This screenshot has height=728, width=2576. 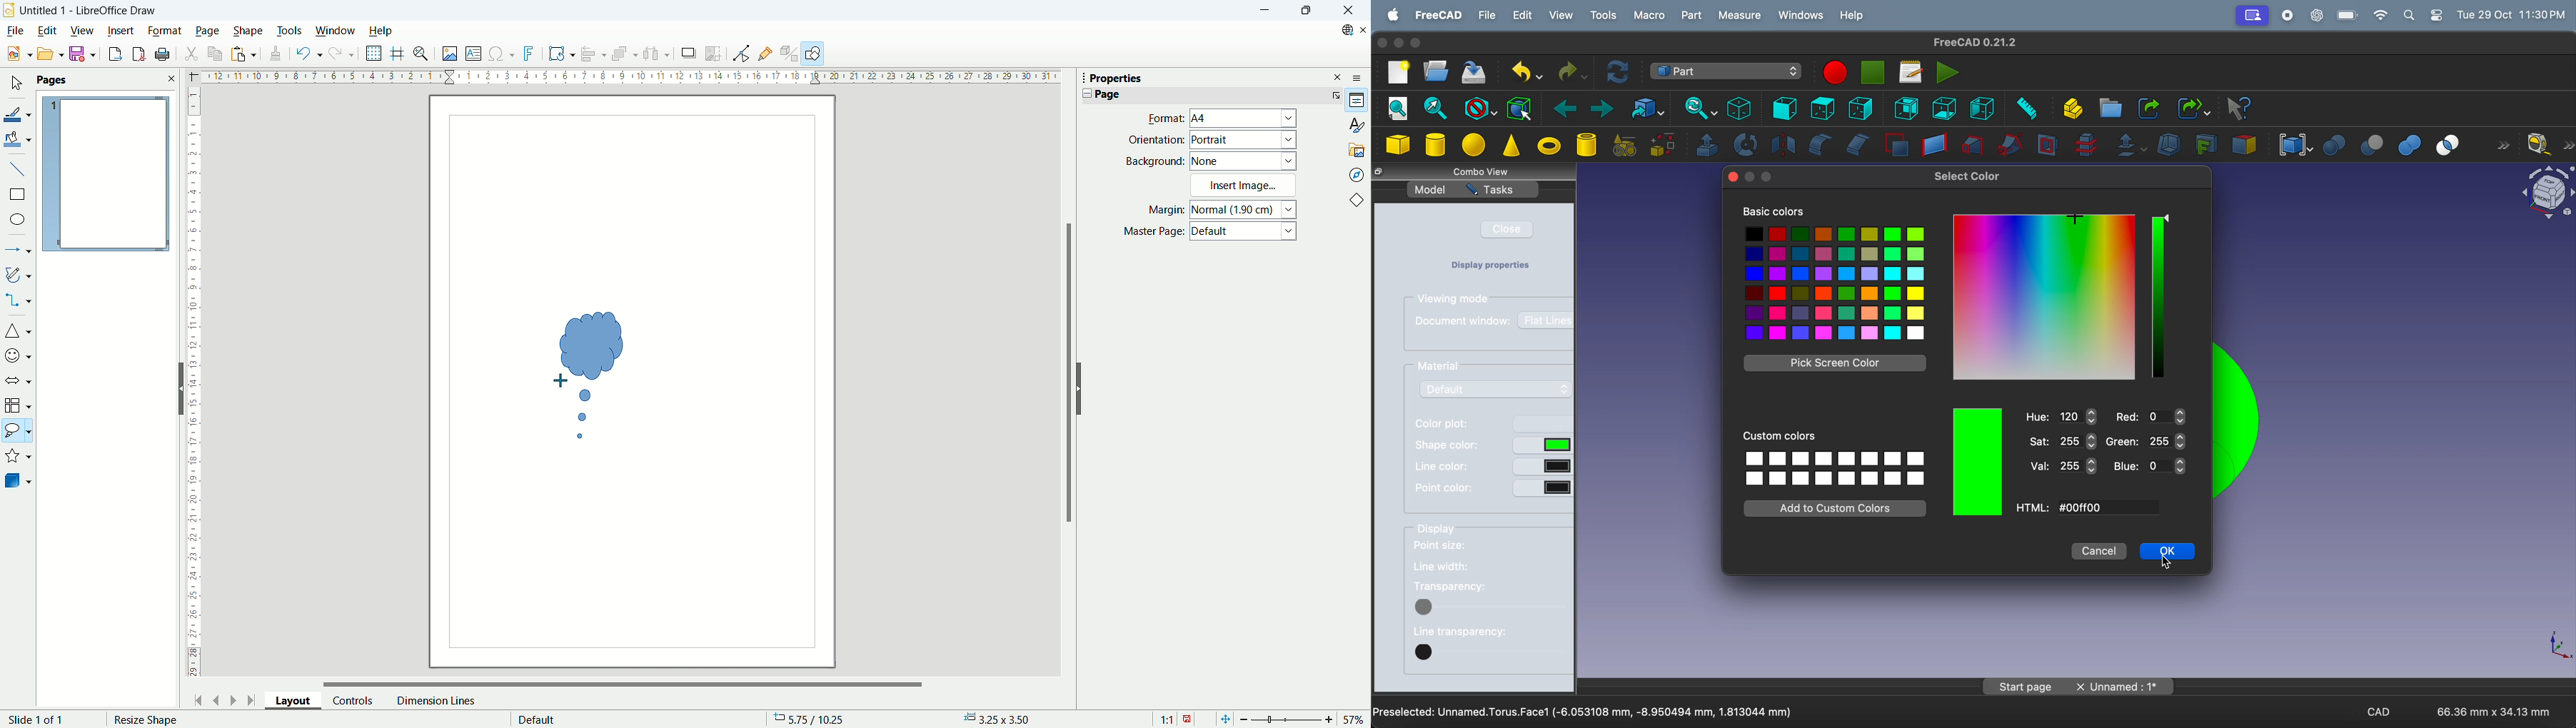 I want to click on cross section, so click(x=2086, y=145).